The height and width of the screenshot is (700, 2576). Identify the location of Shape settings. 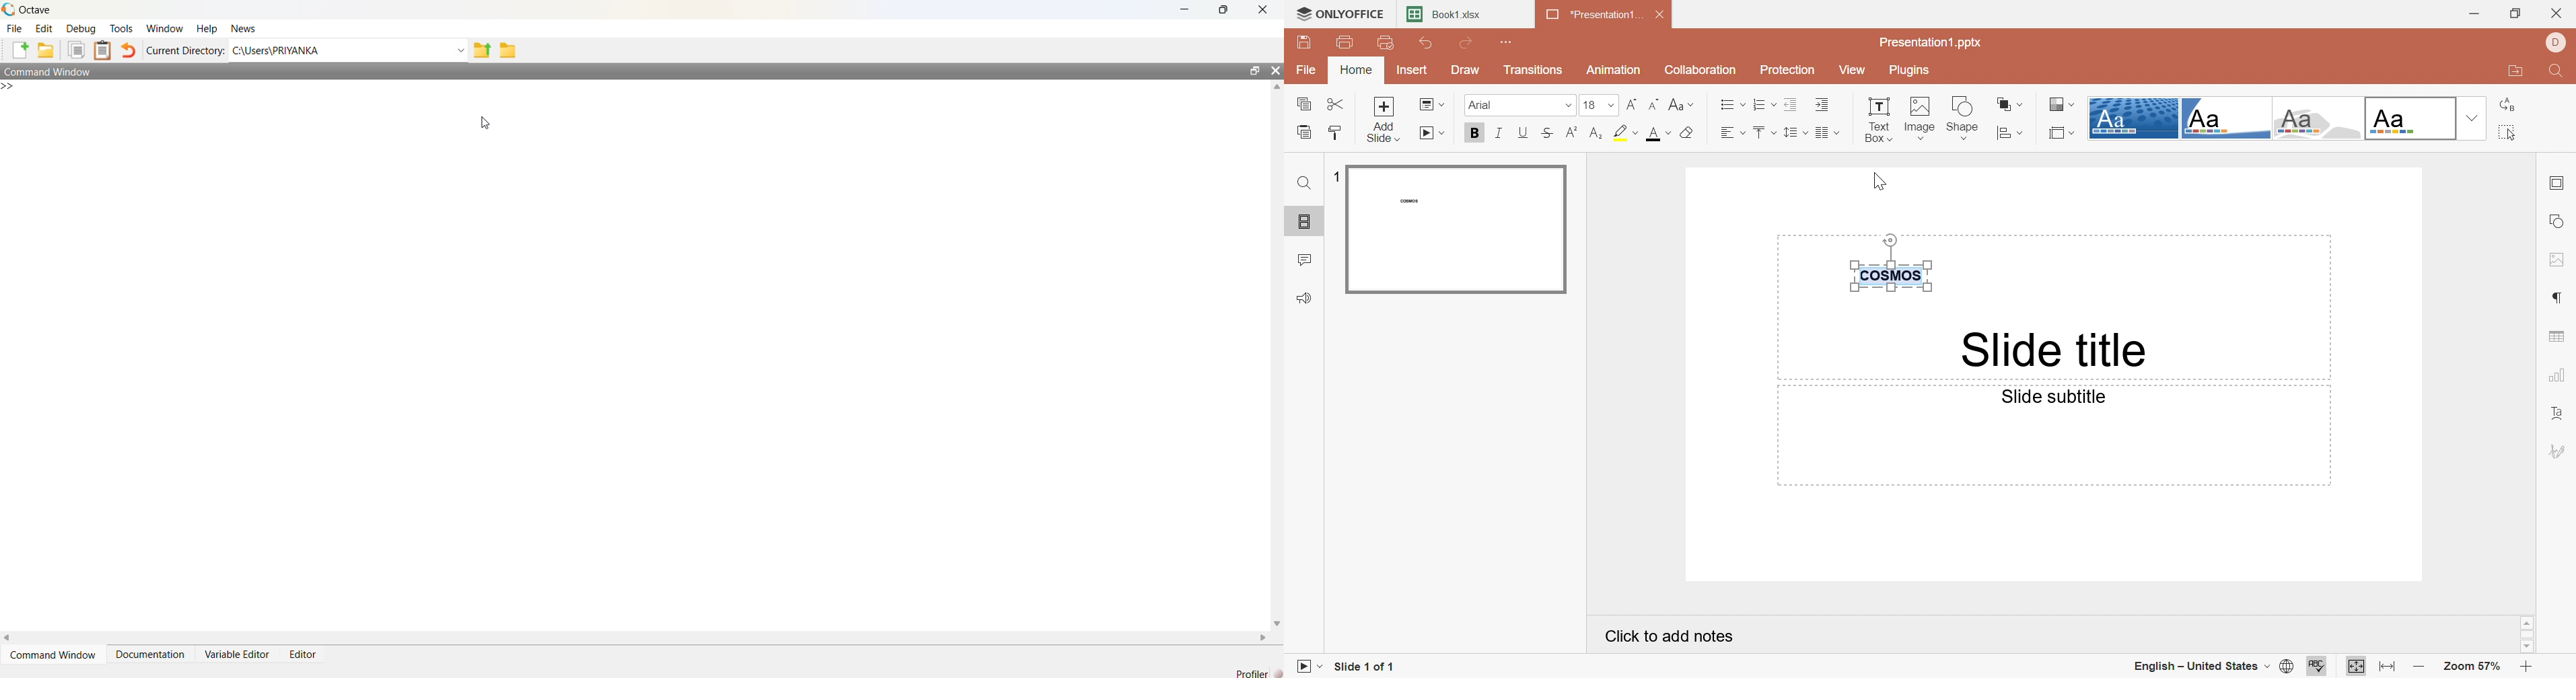
(2559, 220).